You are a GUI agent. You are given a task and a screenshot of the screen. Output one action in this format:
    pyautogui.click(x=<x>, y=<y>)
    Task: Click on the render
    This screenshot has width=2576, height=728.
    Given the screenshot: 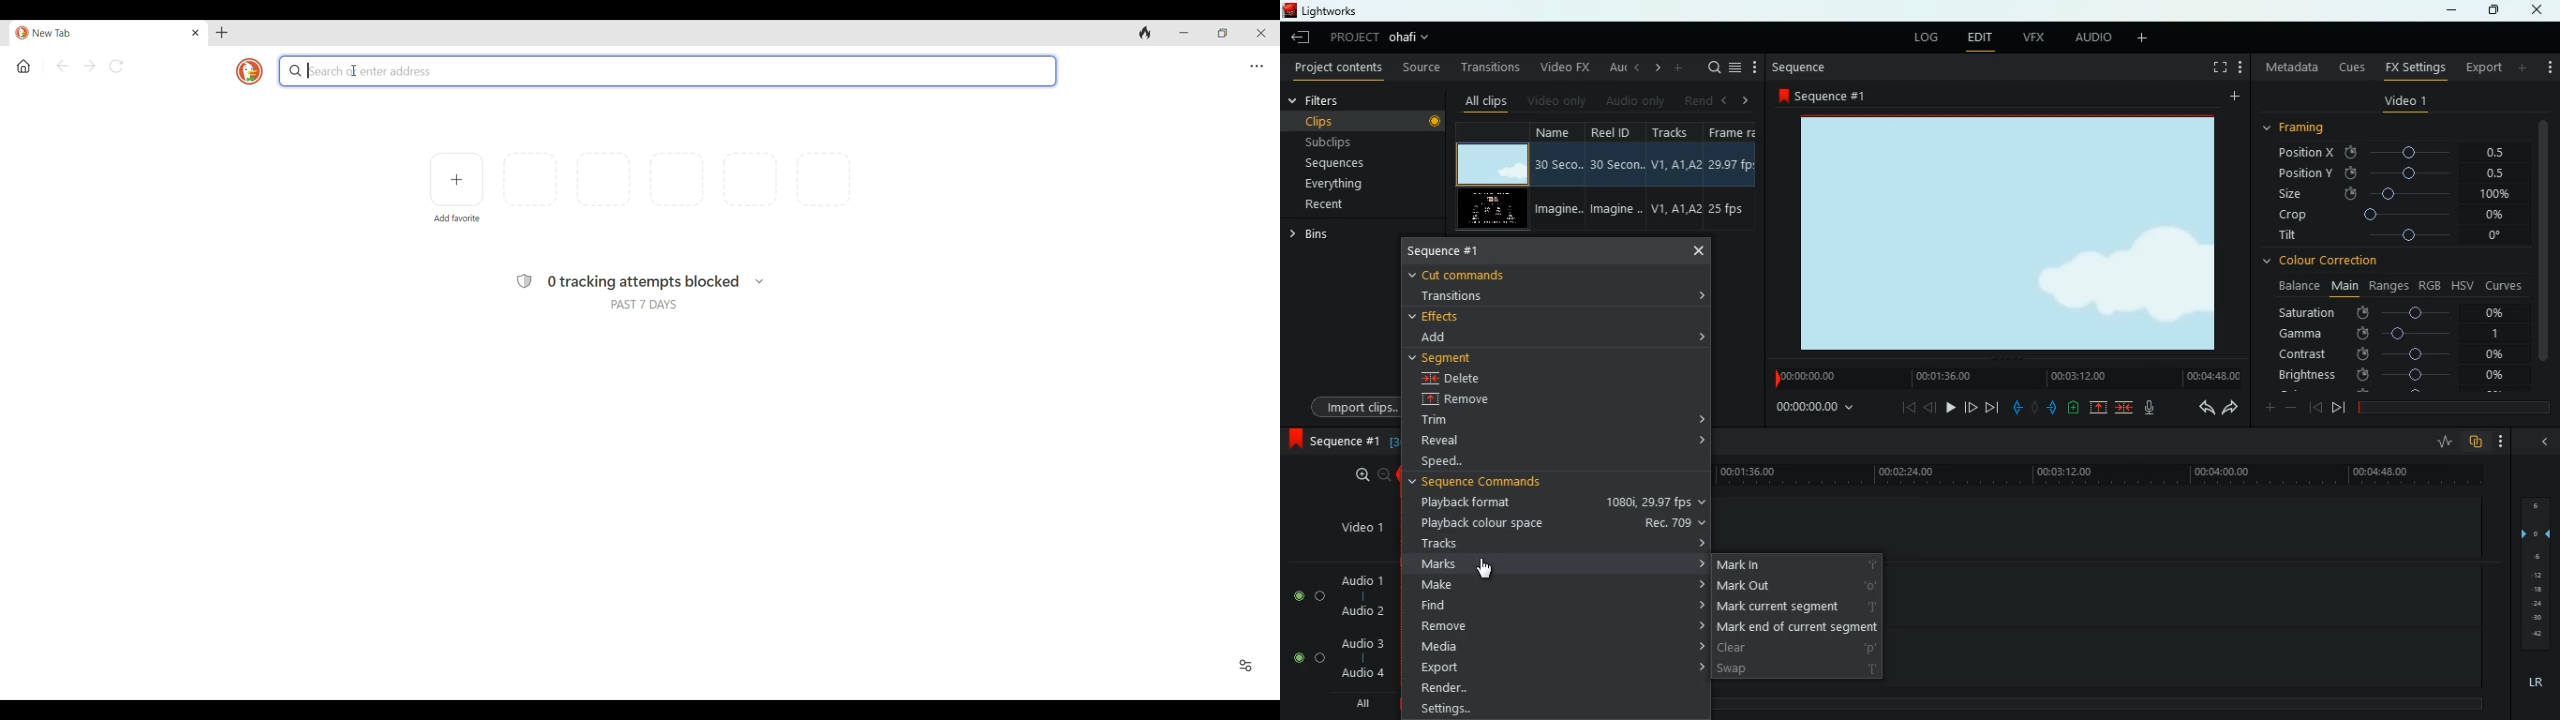 What is the action you would take?
    pyautogui.click(x=1560, y=688)
    